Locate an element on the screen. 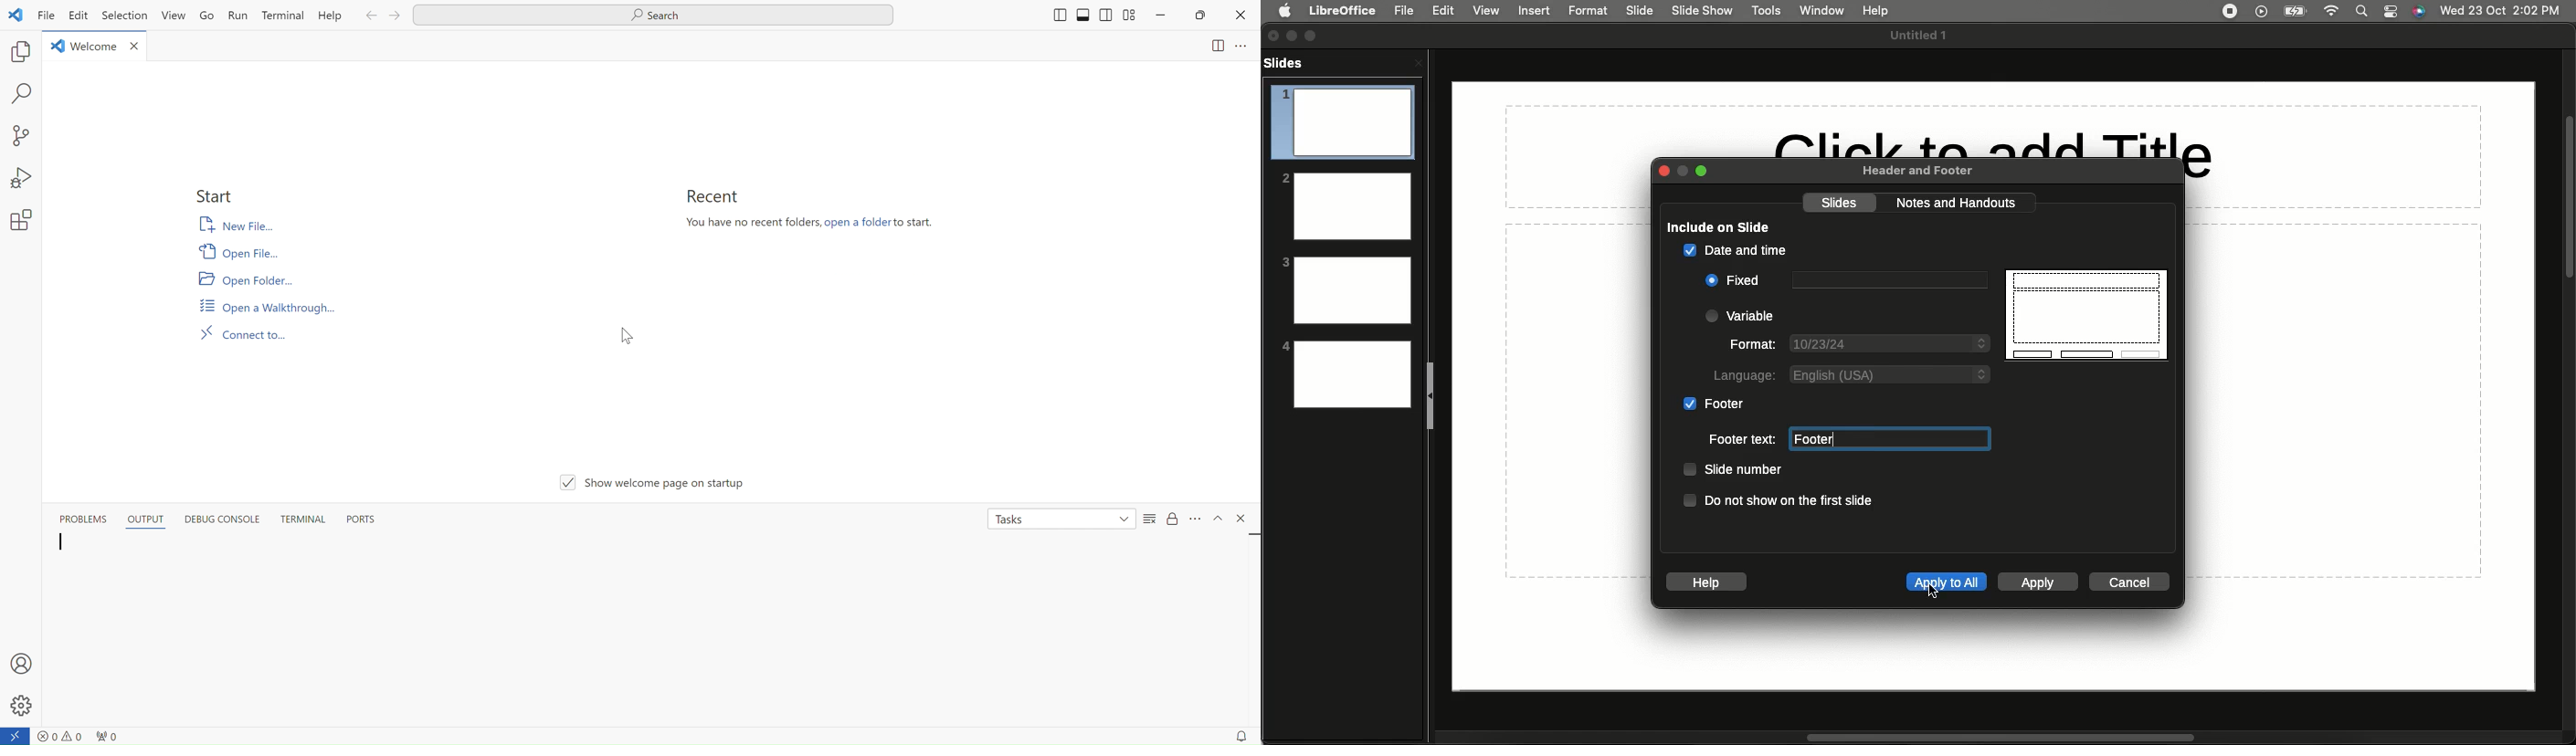  Collapse is located at coordinates (1432, 394).